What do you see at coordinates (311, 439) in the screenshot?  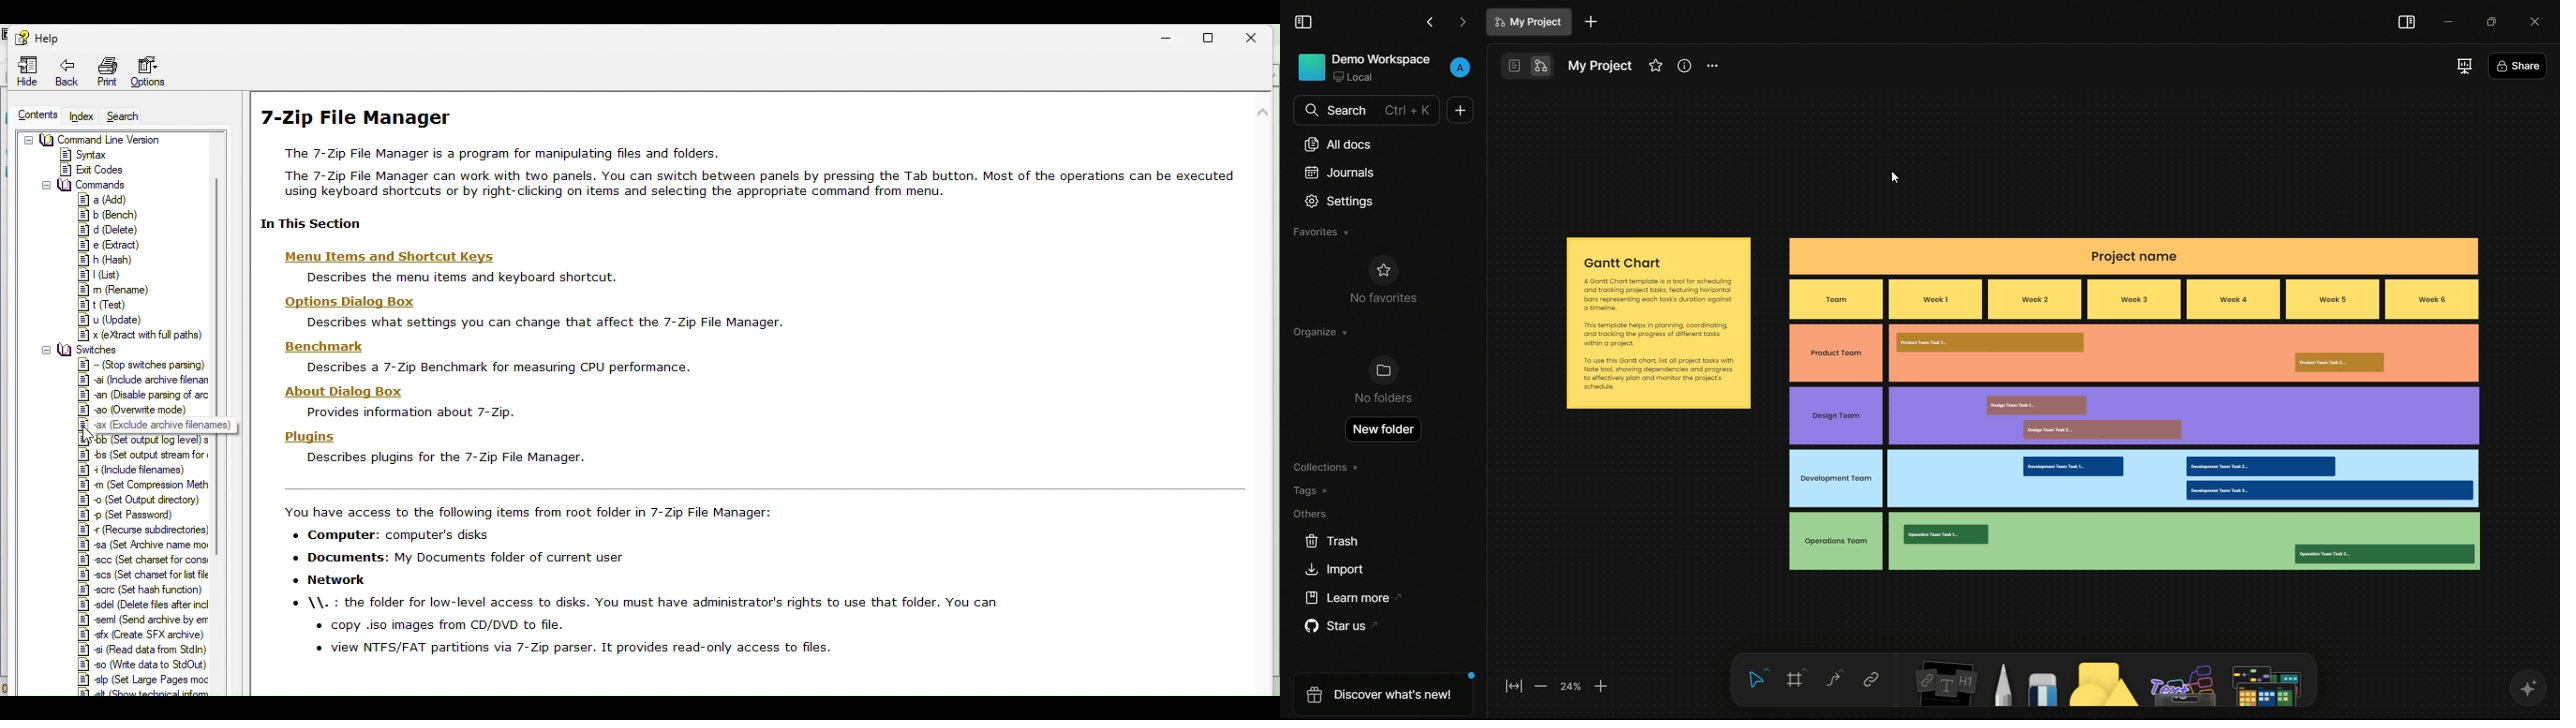 I see `Plugins` at bounding box center [311, 439].